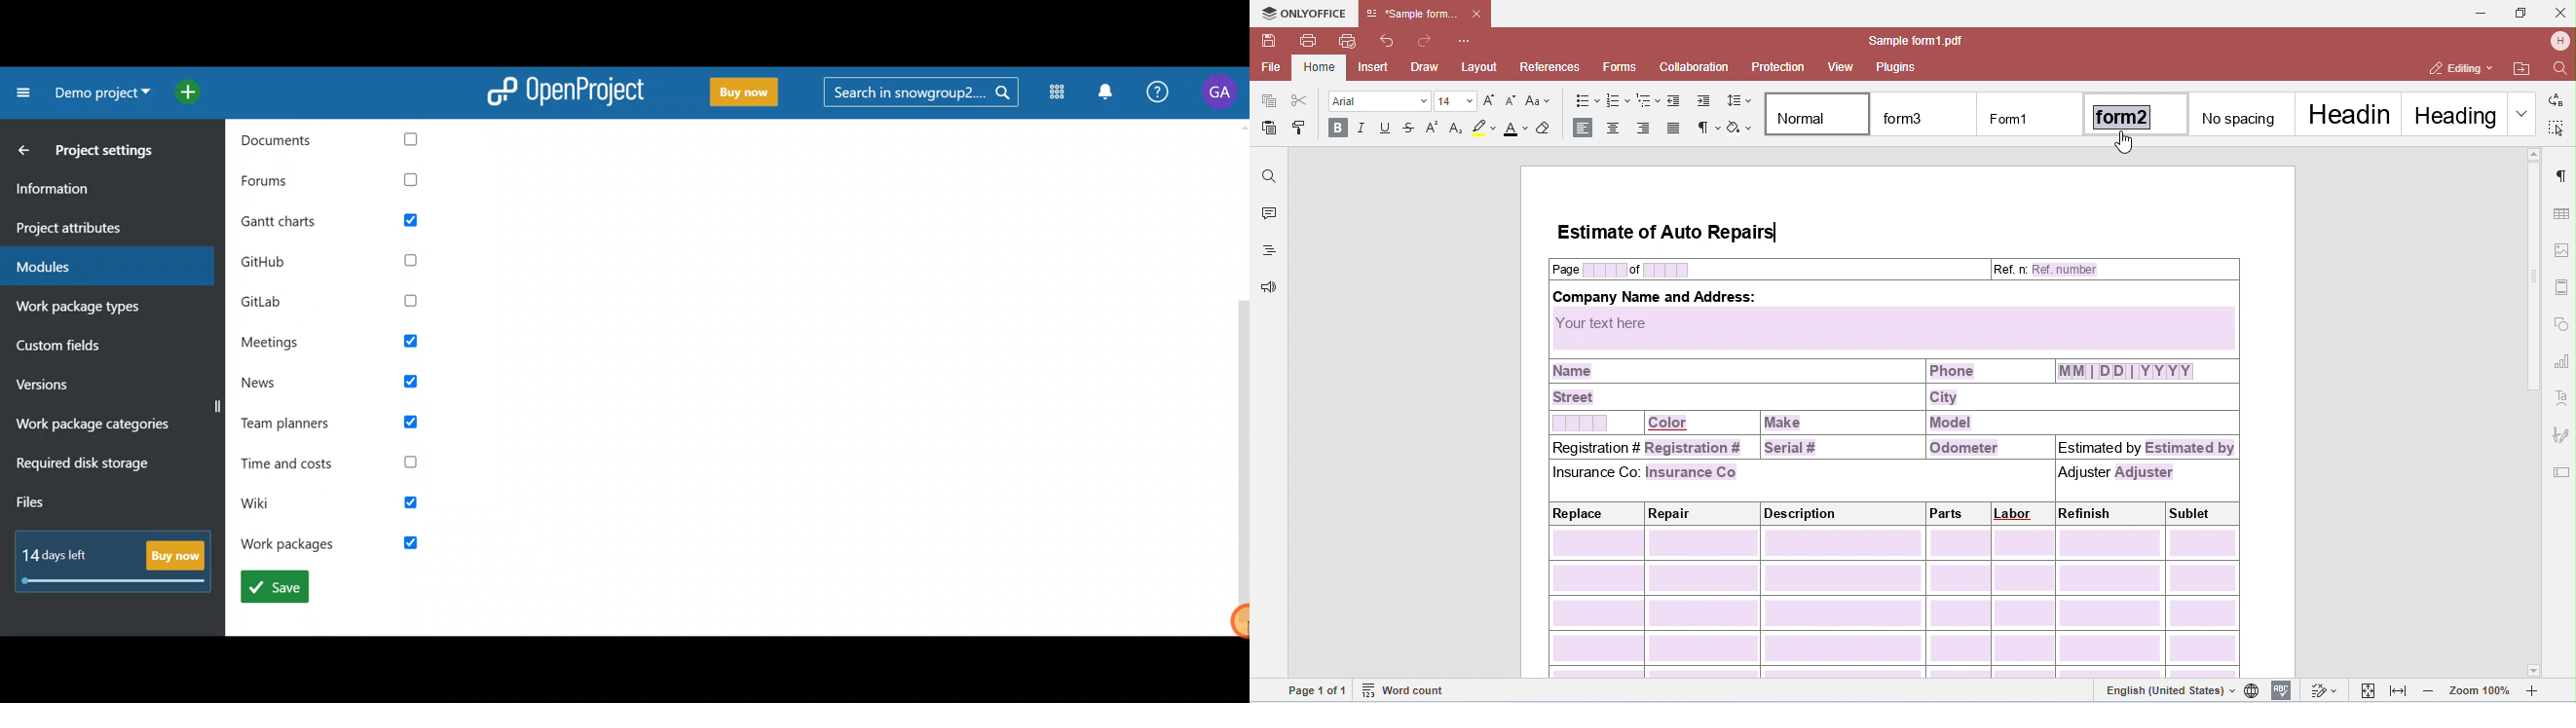  I want to click on Custom fields, so click(87, 350).